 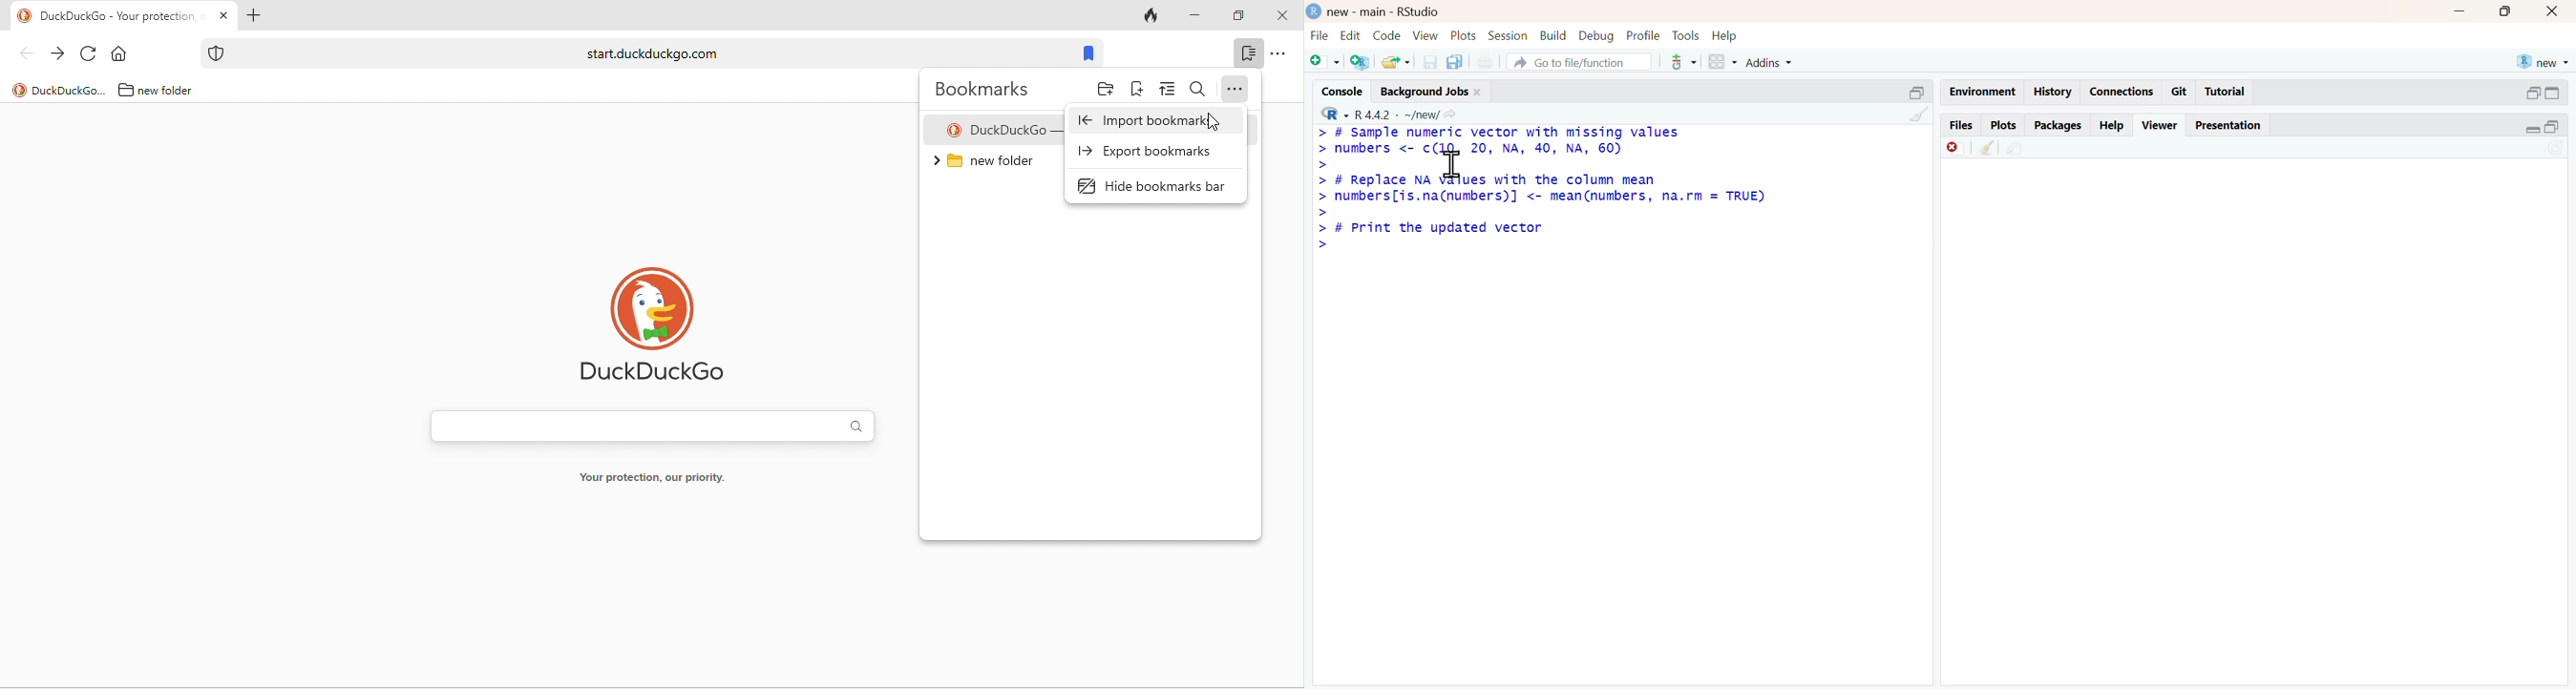 I want to click on file, so click(x=1319, y=35).